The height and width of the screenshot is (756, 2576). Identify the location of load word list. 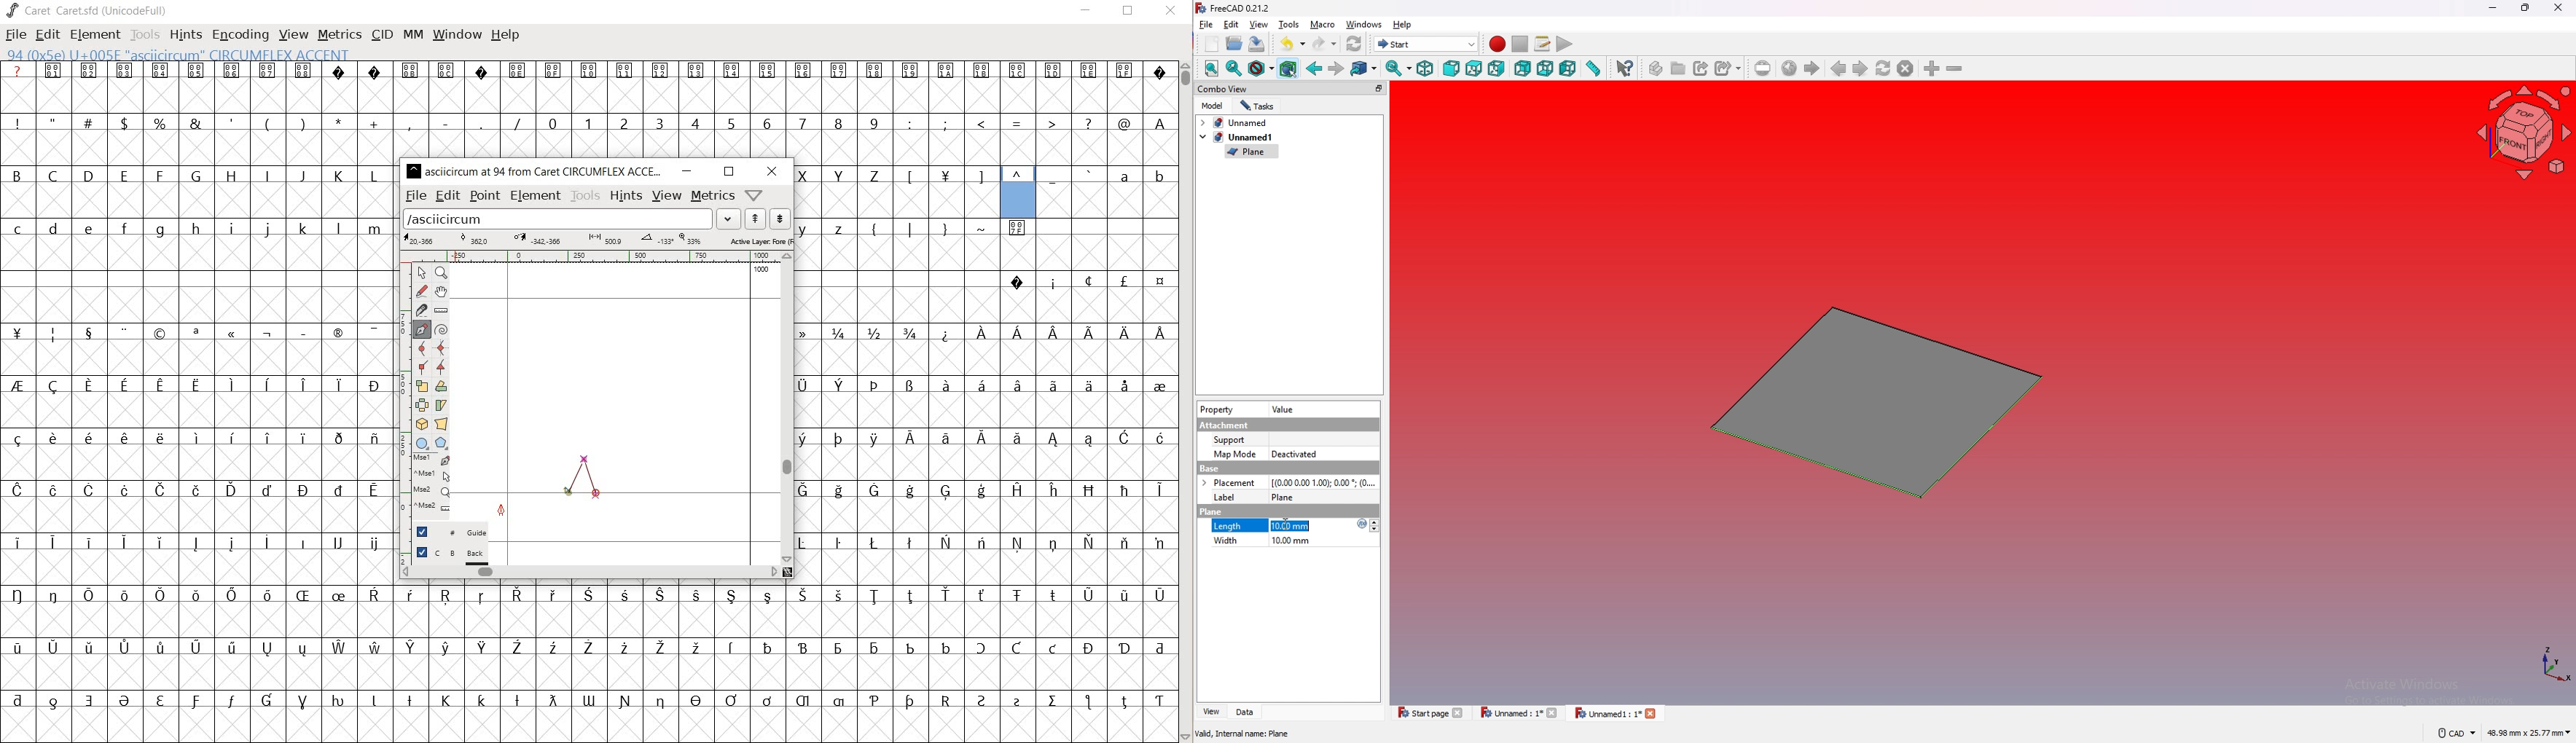
(571, 220).